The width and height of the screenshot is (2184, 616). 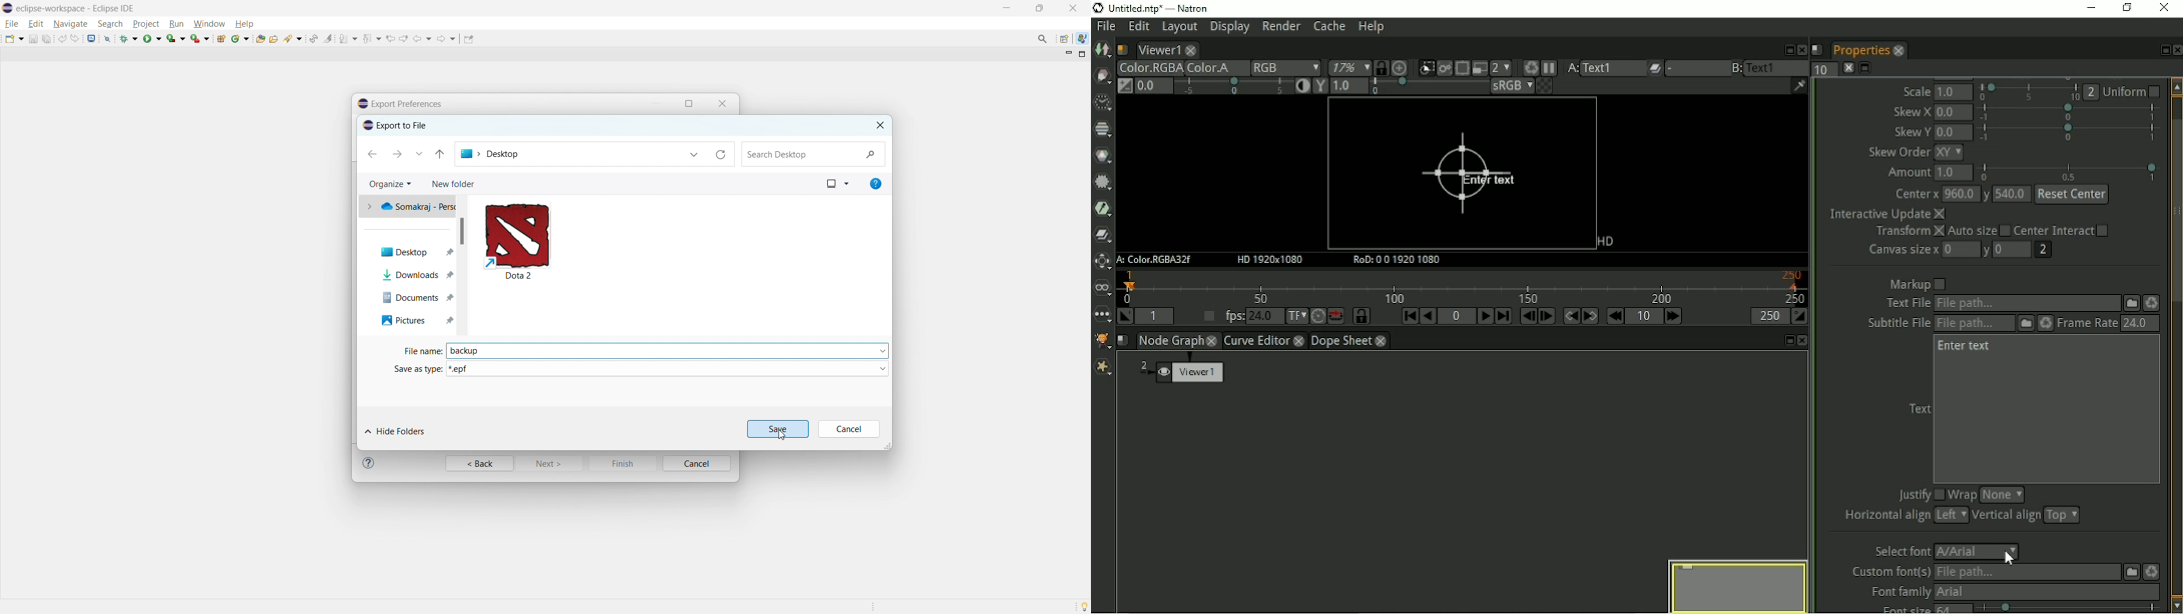 I want to click on new java class, so click(x=240, y=39).